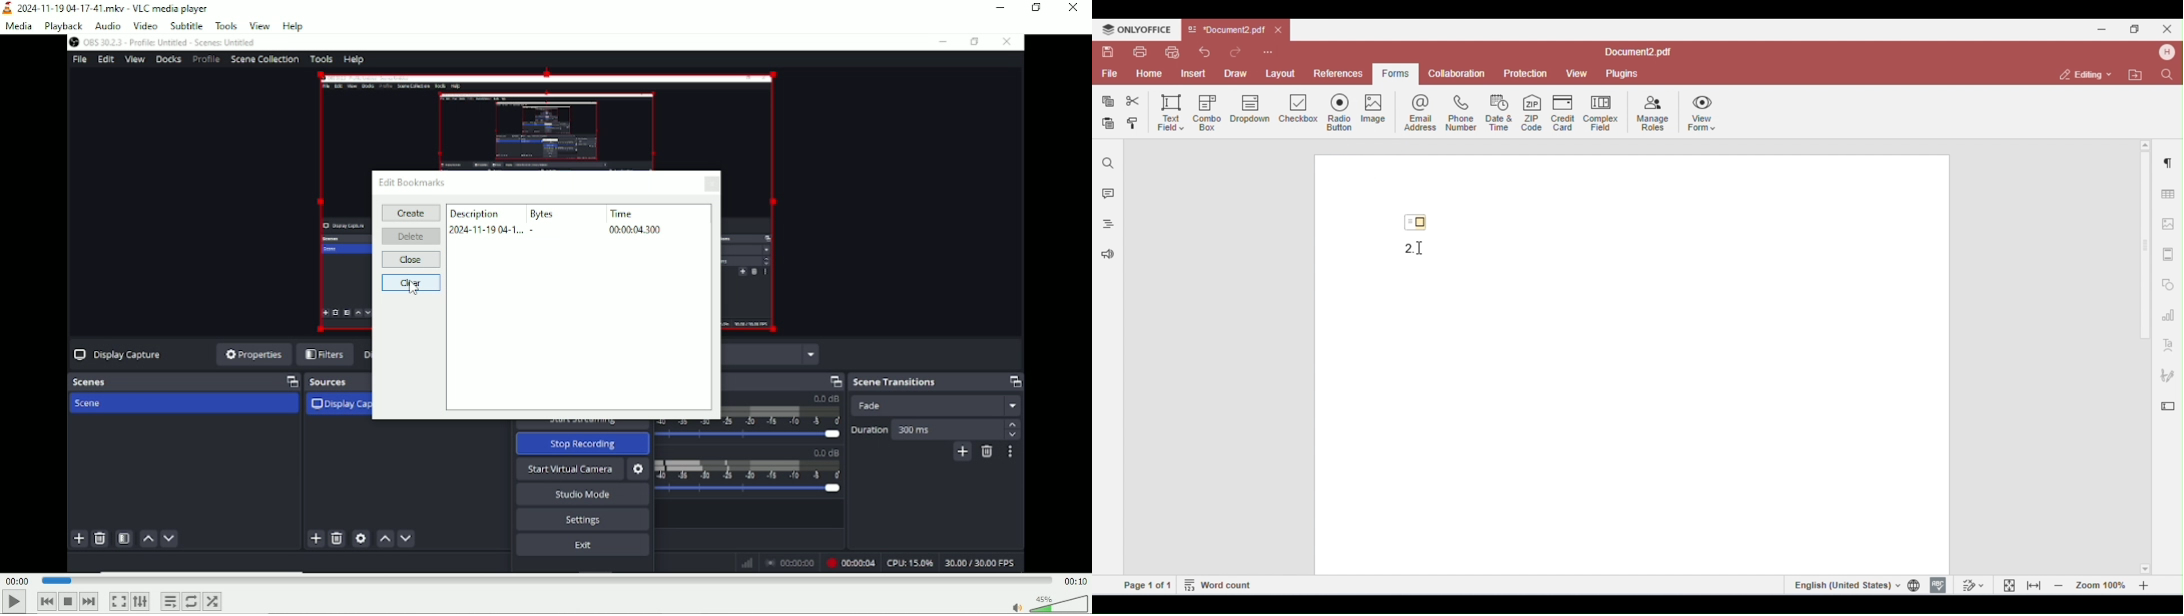 This screenshot has width=2184, height=616. What do you see at coordinates (258, 25) in the screenshot?
I see `View` at bounding box center [258, 25].